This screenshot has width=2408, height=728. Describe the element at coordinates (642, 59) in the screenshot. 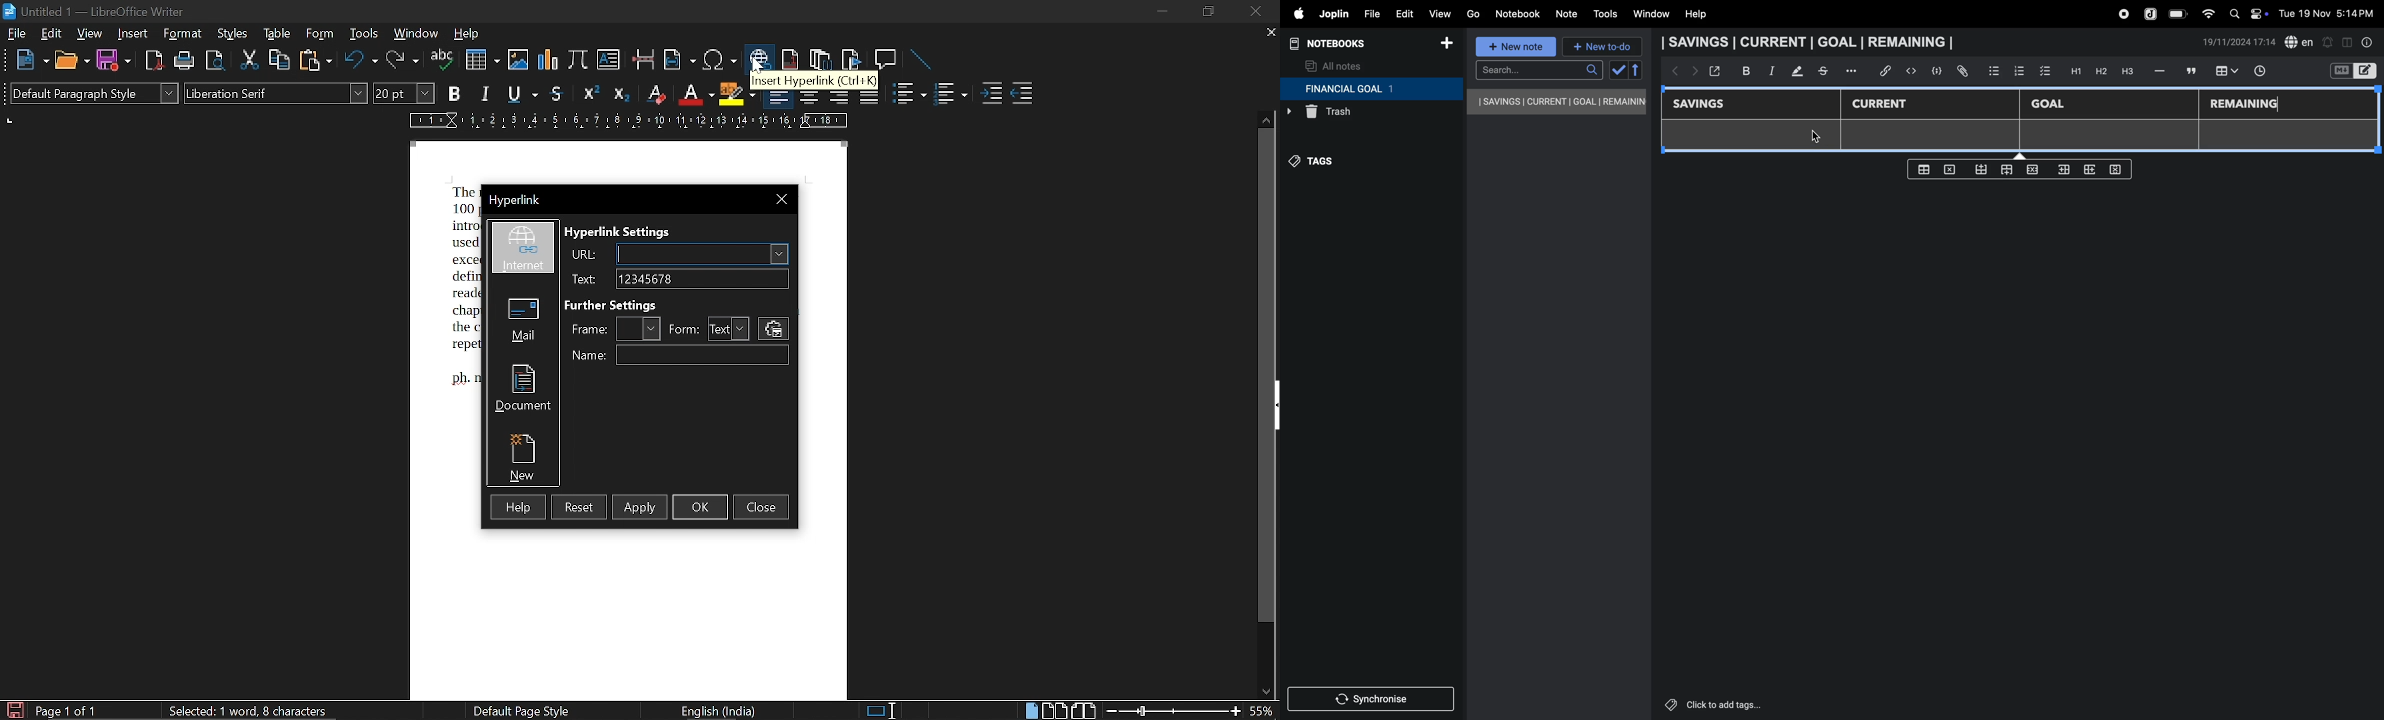

I see `insert pagebreak` at that location.